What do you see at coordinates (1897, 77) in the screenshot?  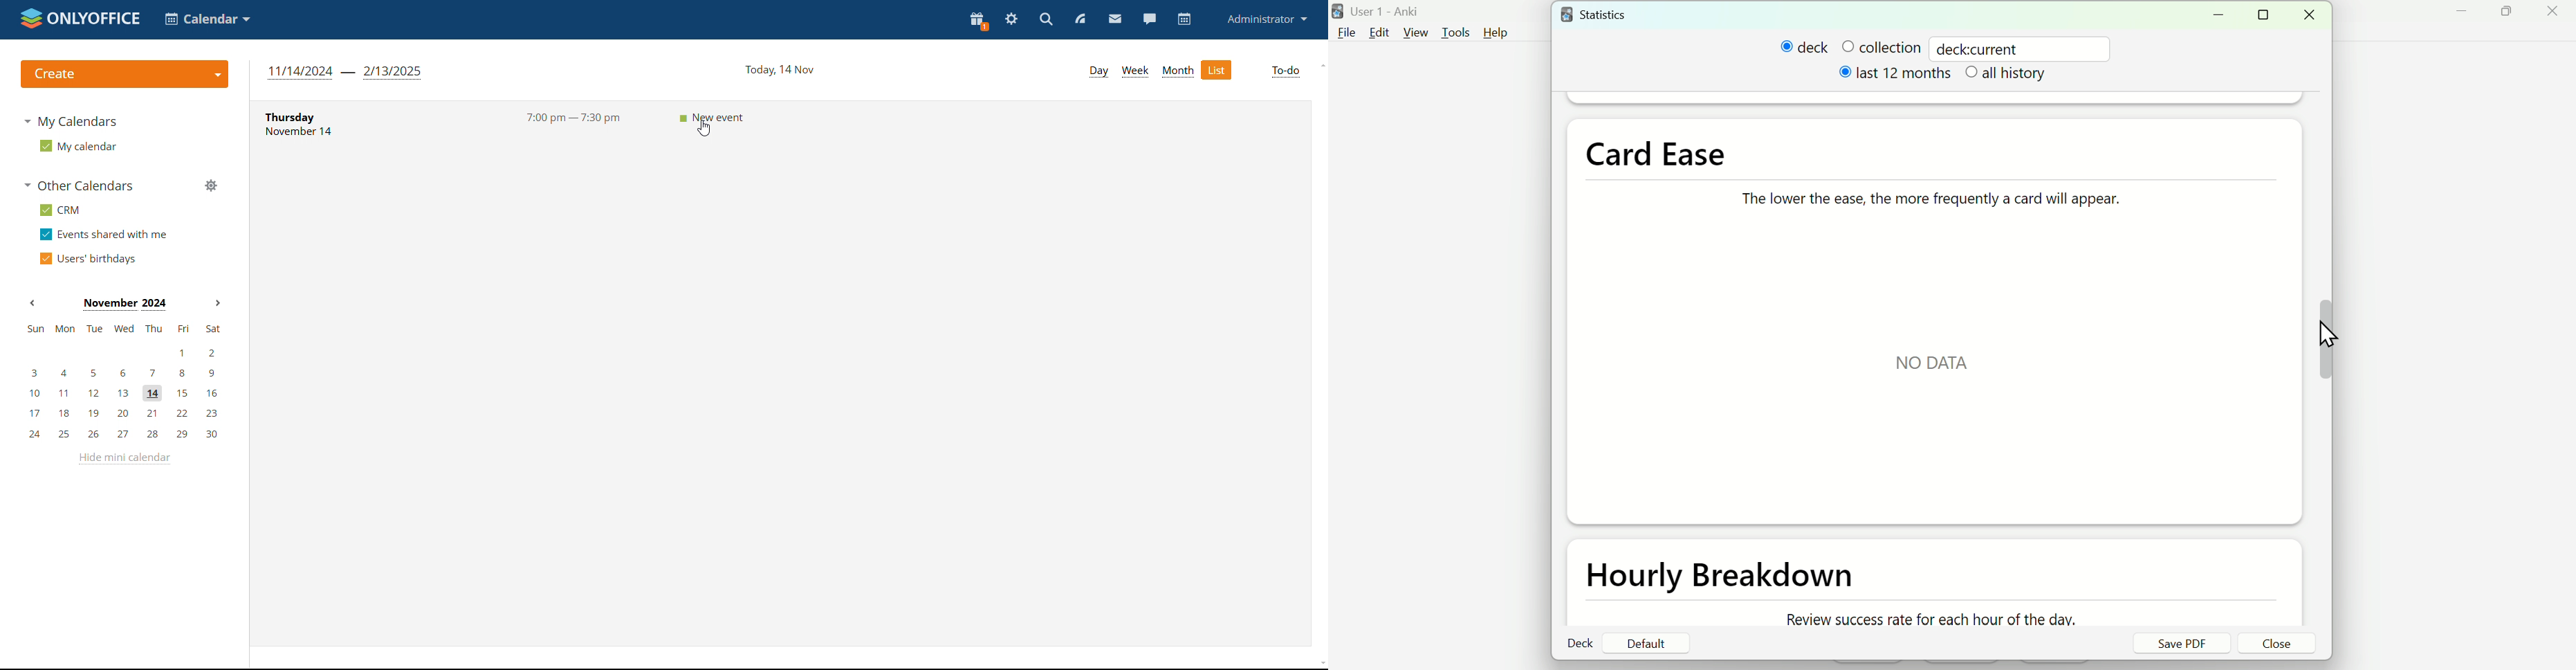 I see `last 12 months` at bounding box center [1897, 77].